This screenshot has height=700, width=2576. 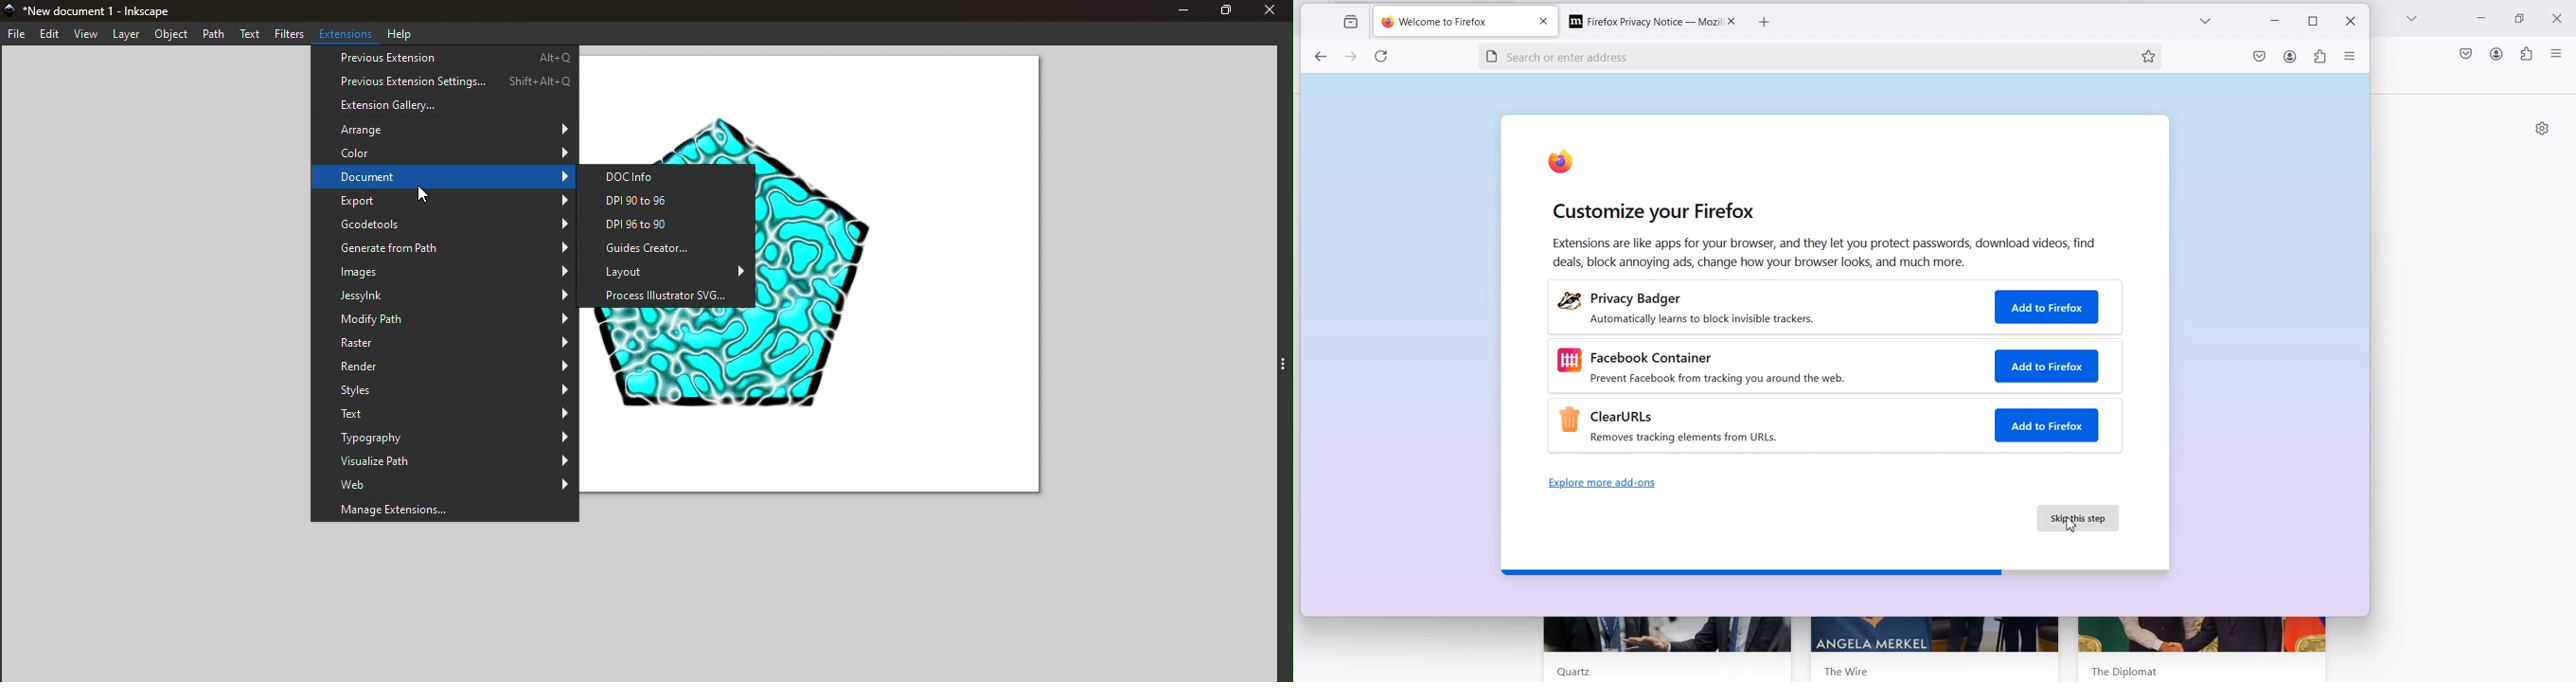 I want to click on Minimize, so click(x=1174, y=11).